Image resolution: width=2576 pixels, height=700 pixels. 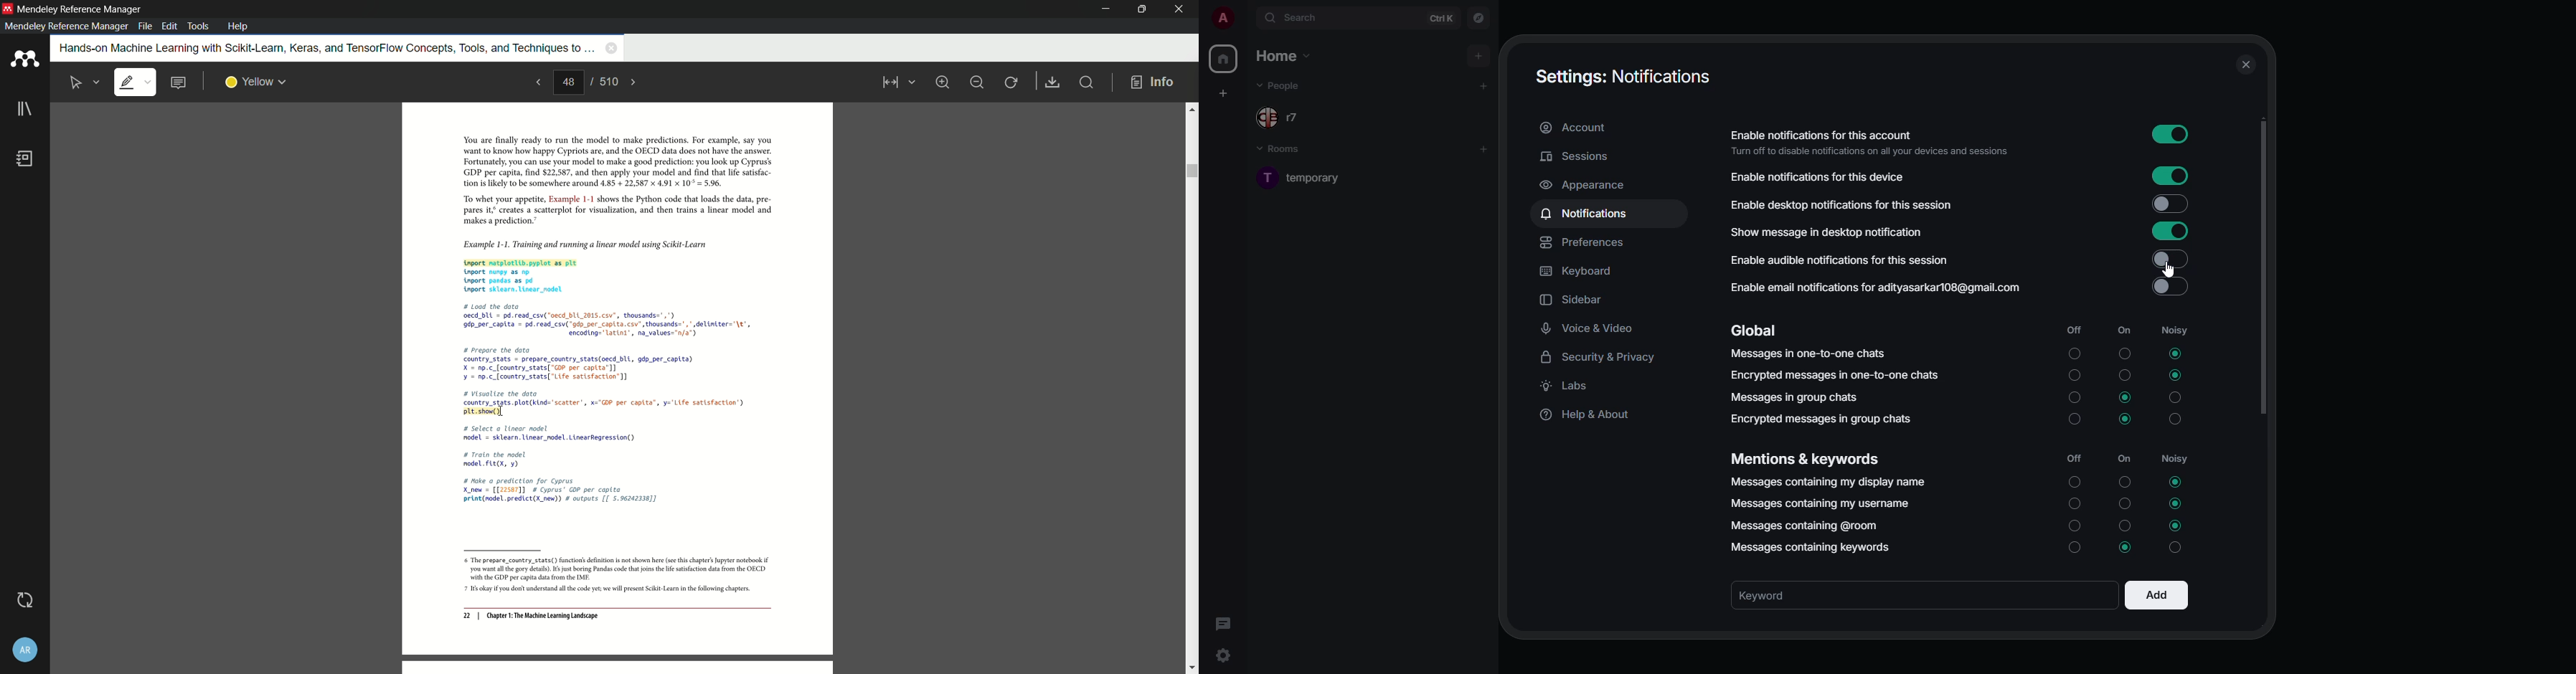 I want to click on scroll down, so click(x=1191, y=668).